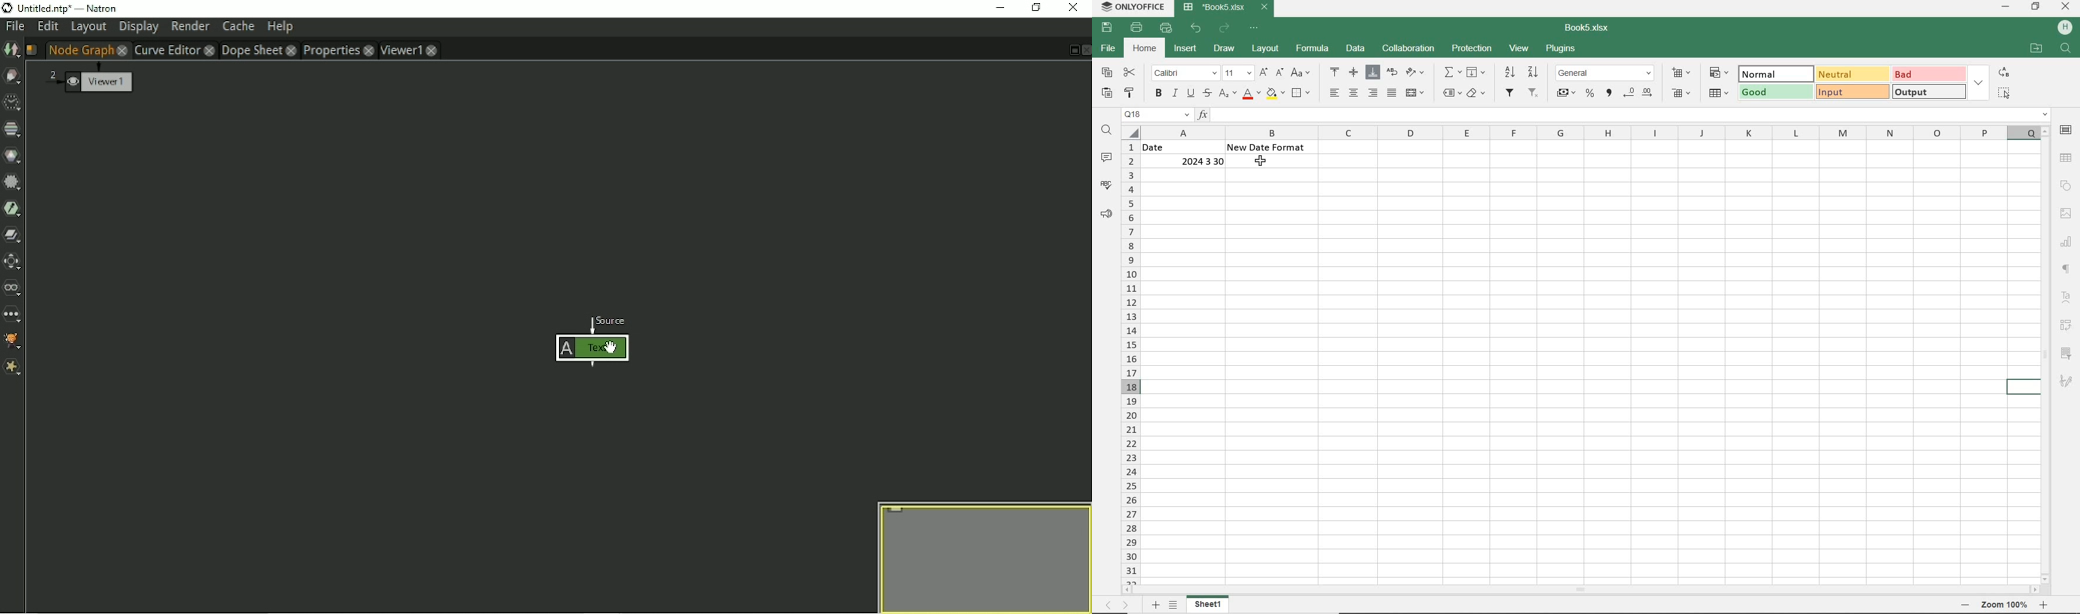  What do you see at coordinates (1107, 73) in the screenshot?
I see `COPY` at bounding box center [1107, 73].